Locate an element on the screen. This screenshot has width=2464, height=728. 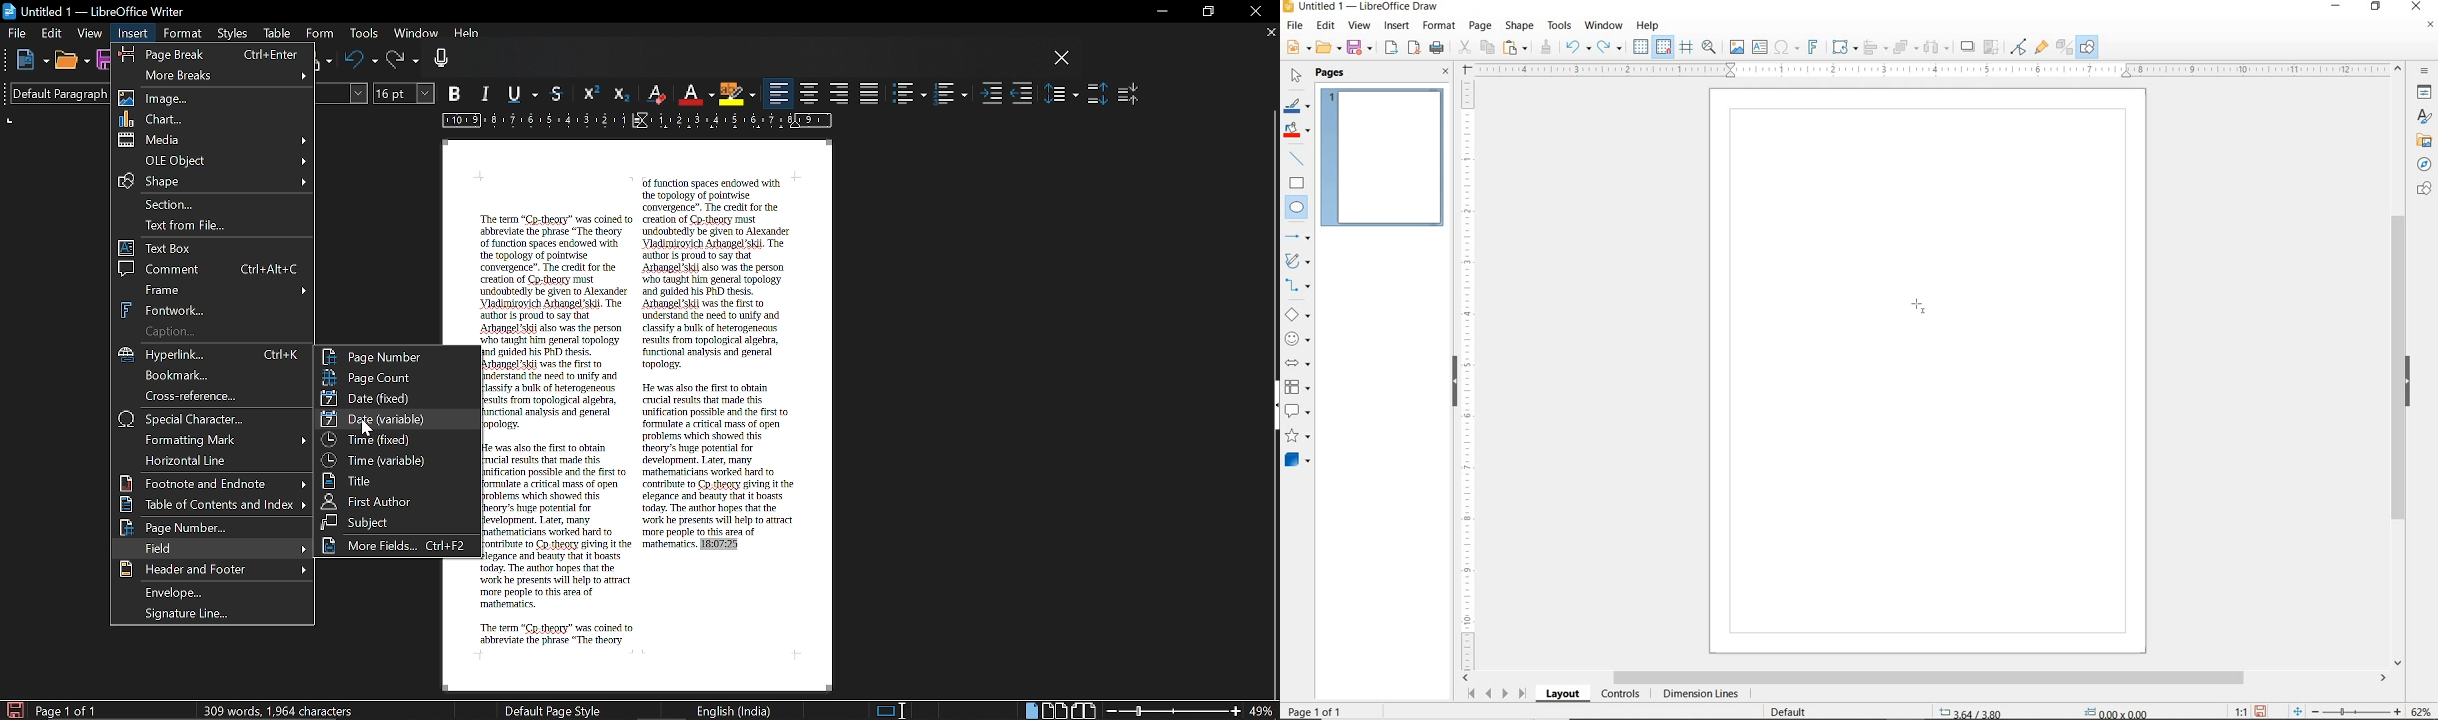
DIMENSION LINES is located at coordinates (1699, 695).